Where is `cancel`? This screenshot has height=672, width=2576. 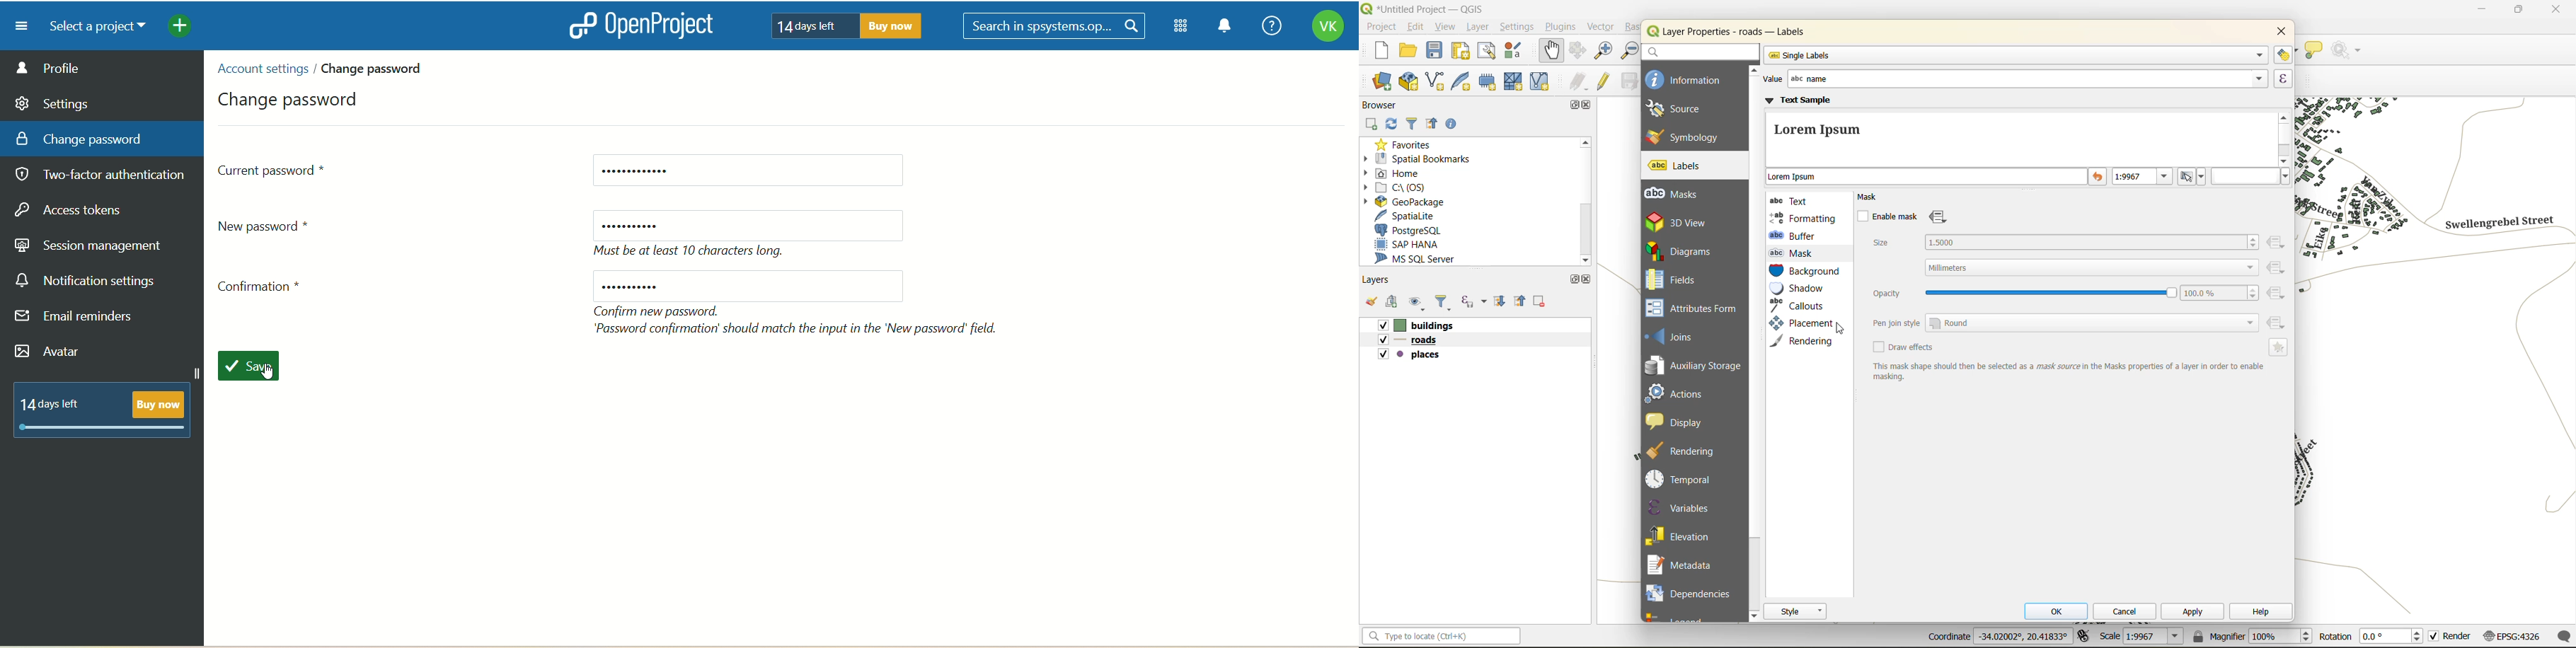 cancel is located at coordinates (2128, 611).